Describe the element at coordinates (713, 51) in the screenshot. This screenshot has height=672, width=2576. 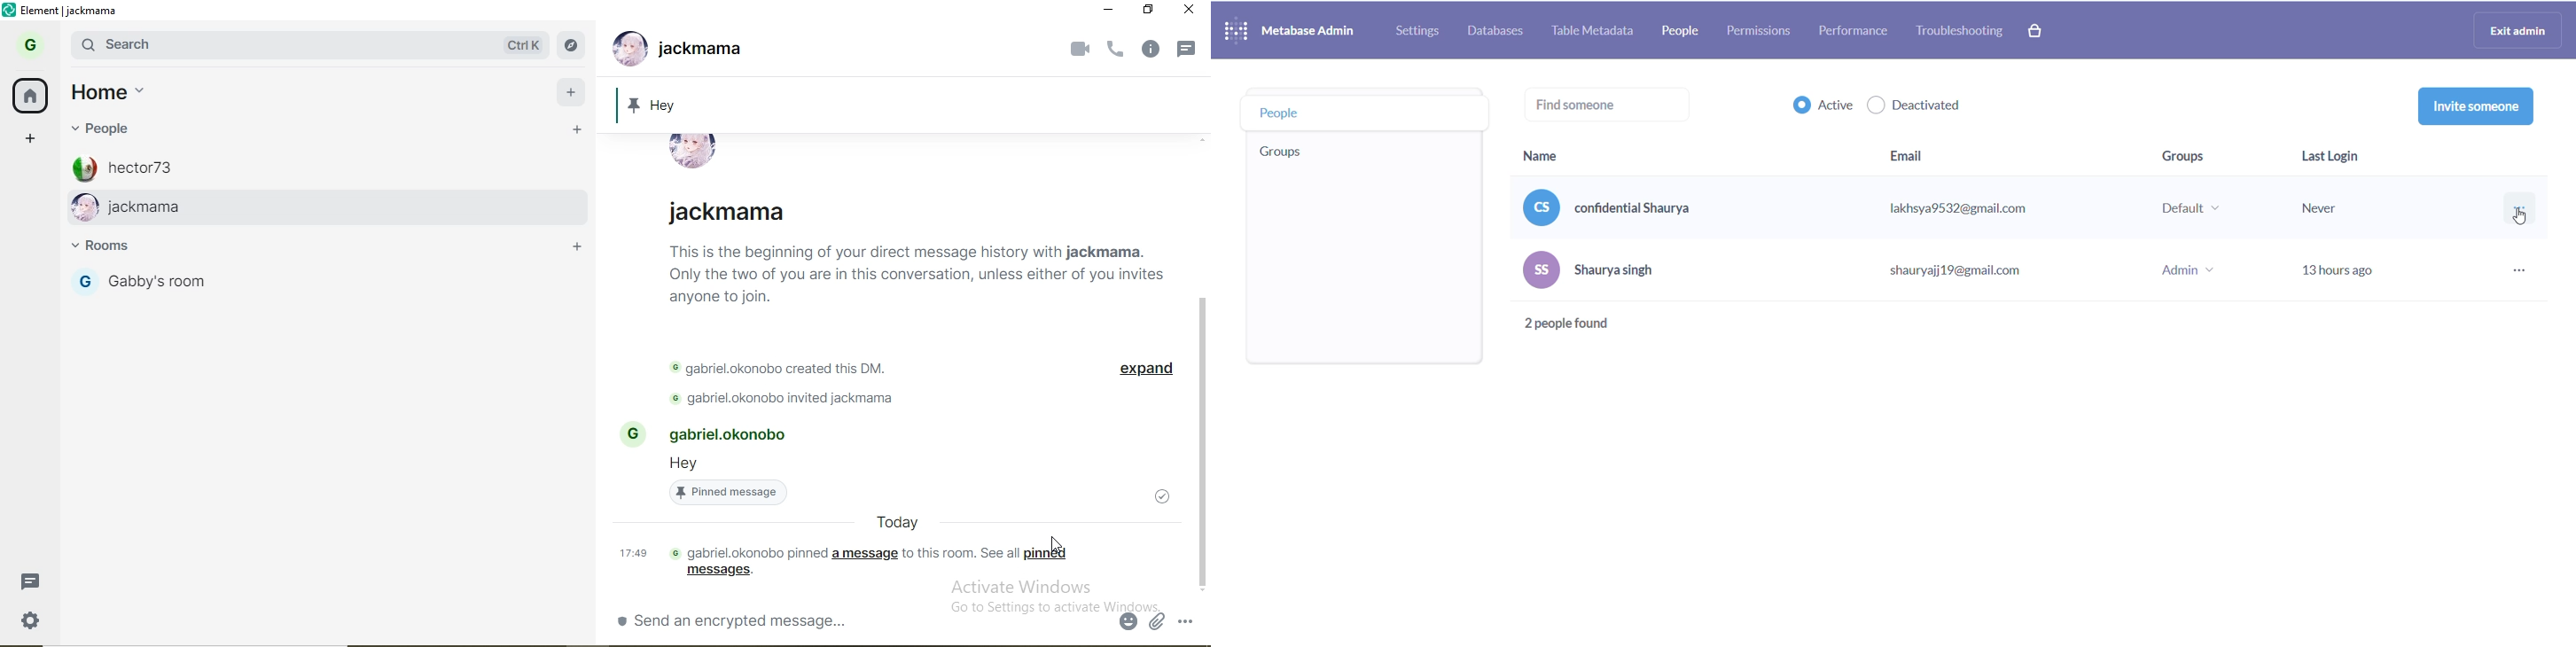
I see `` at that location.